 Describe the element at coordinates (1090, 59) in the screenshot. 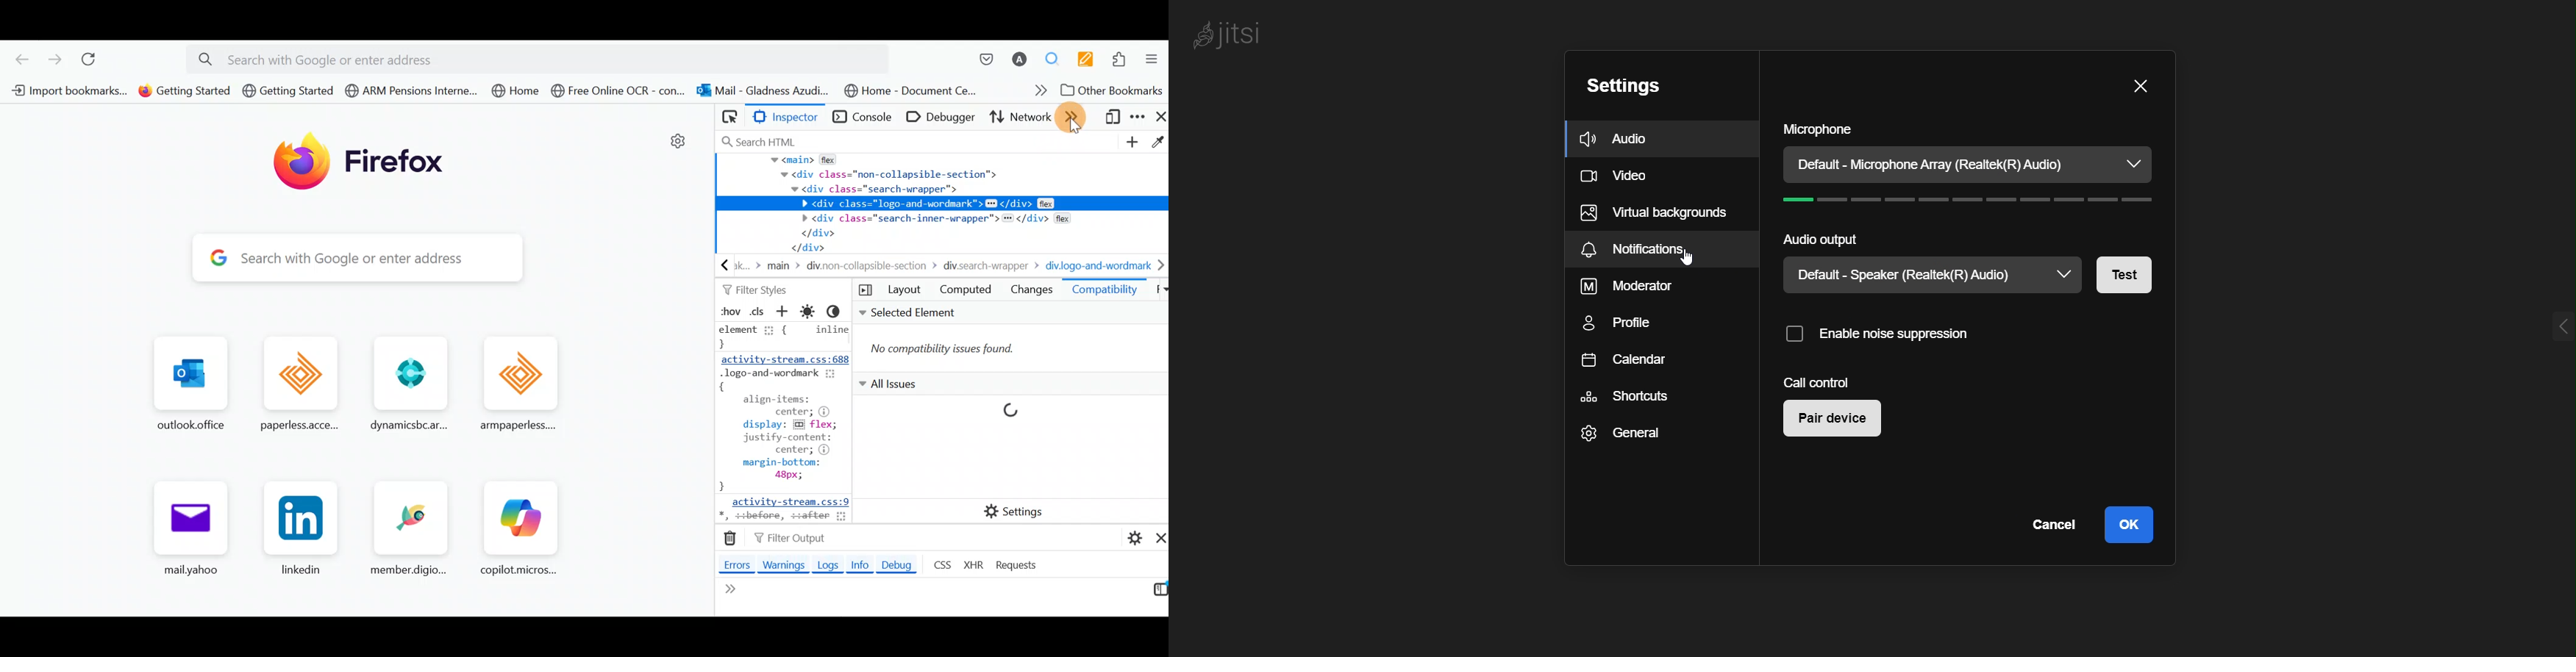

I see `Multi keywords highlighter` at that location.